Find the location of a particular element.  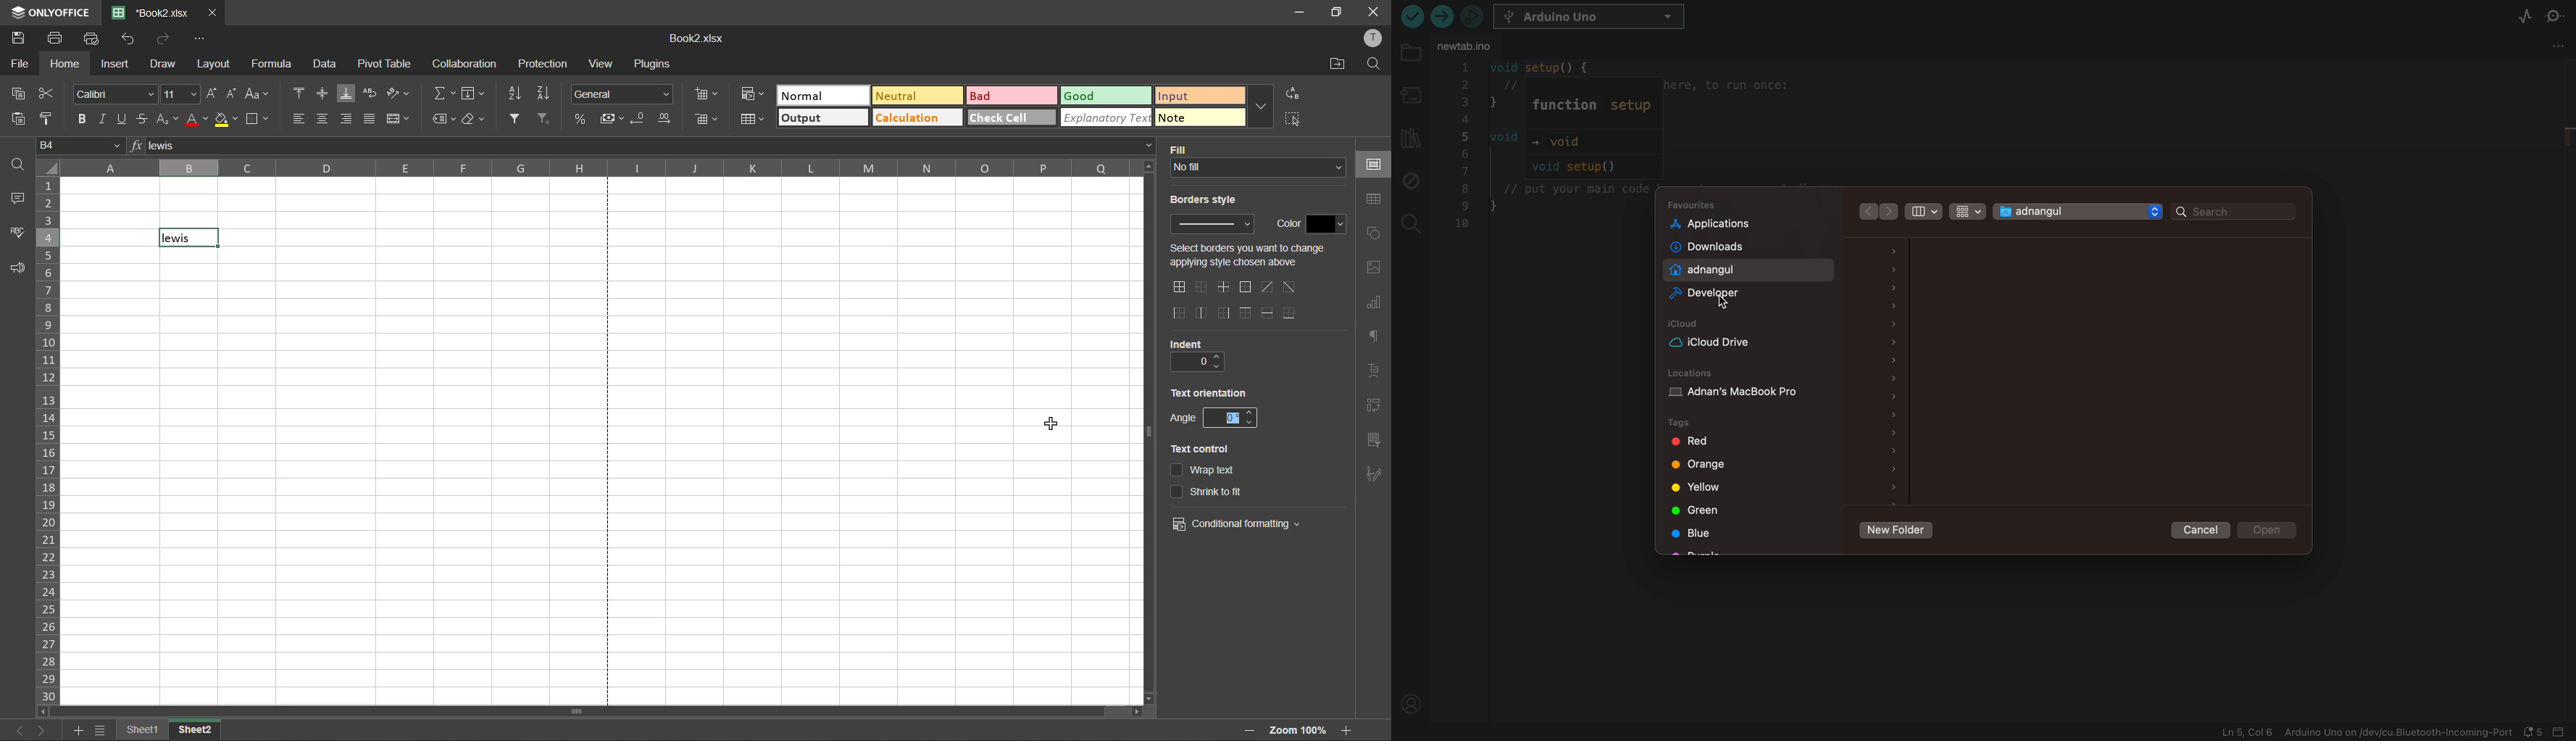

format as table is located at coordinates (748, 119).